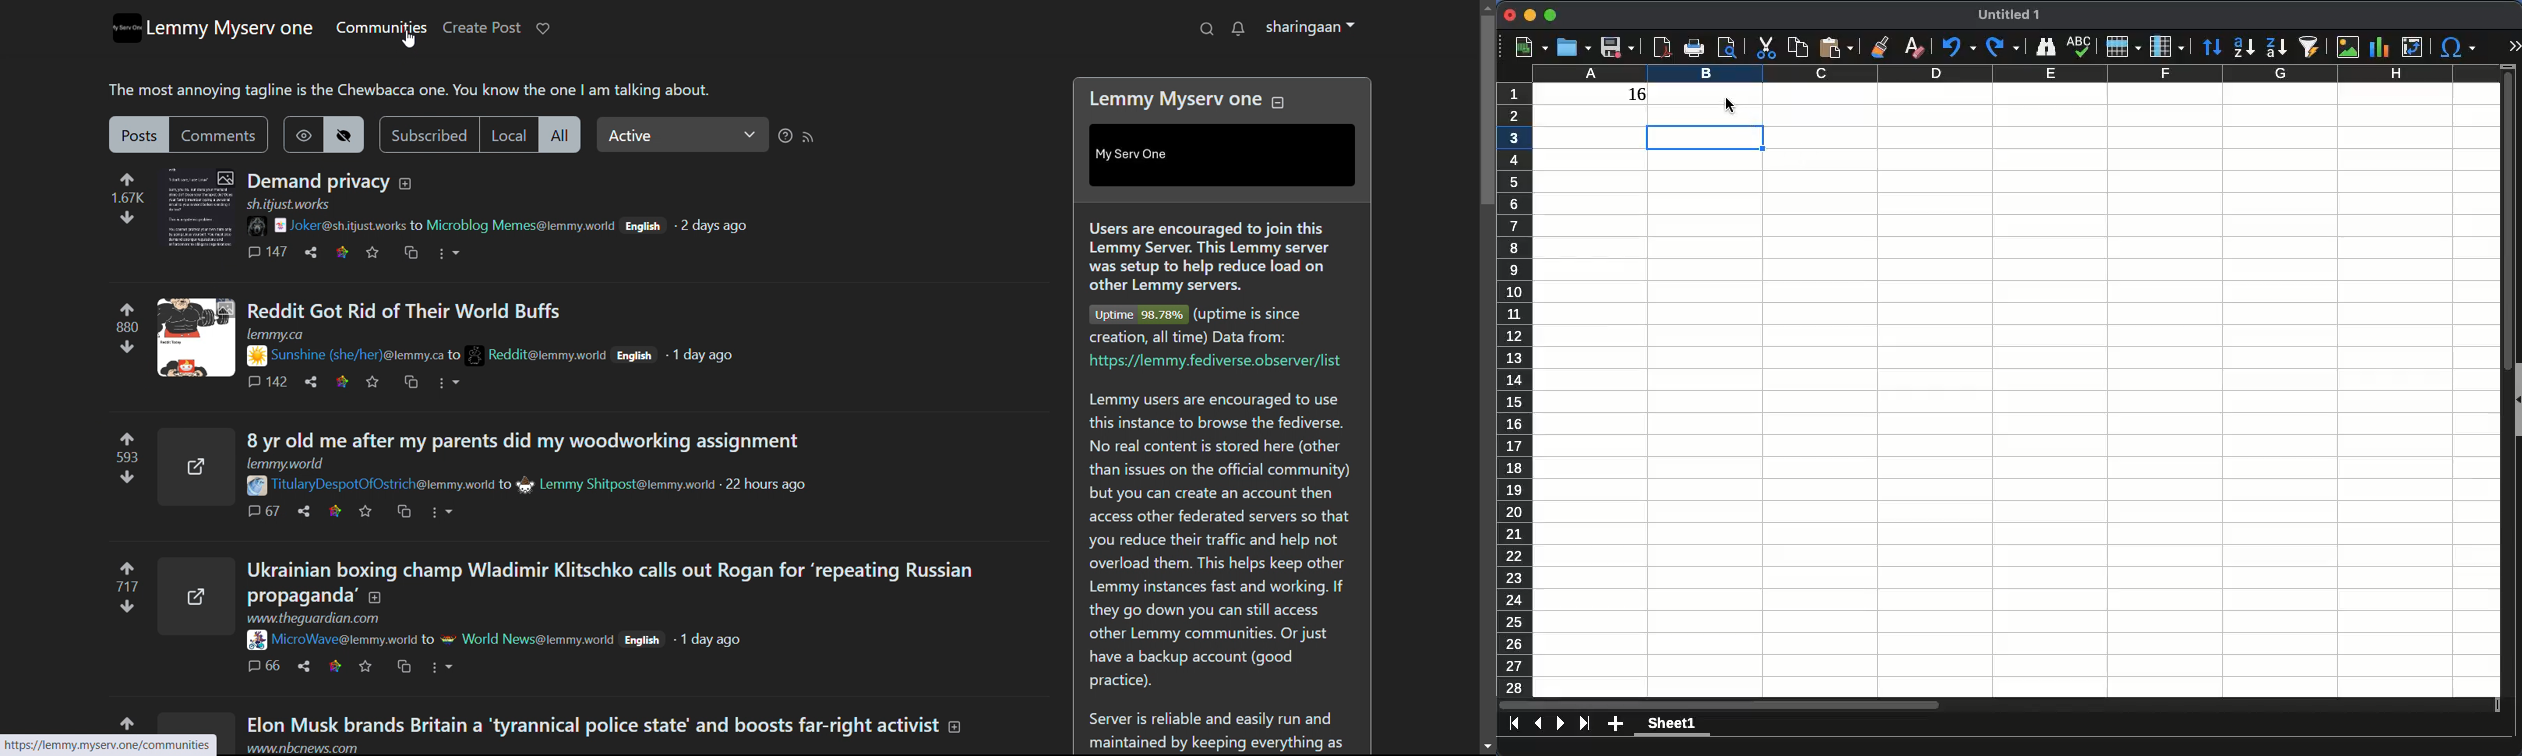  What do you see at coordinates (1525, 47) in the screenshot?
I see `new` at bounding box center [1525, 47].